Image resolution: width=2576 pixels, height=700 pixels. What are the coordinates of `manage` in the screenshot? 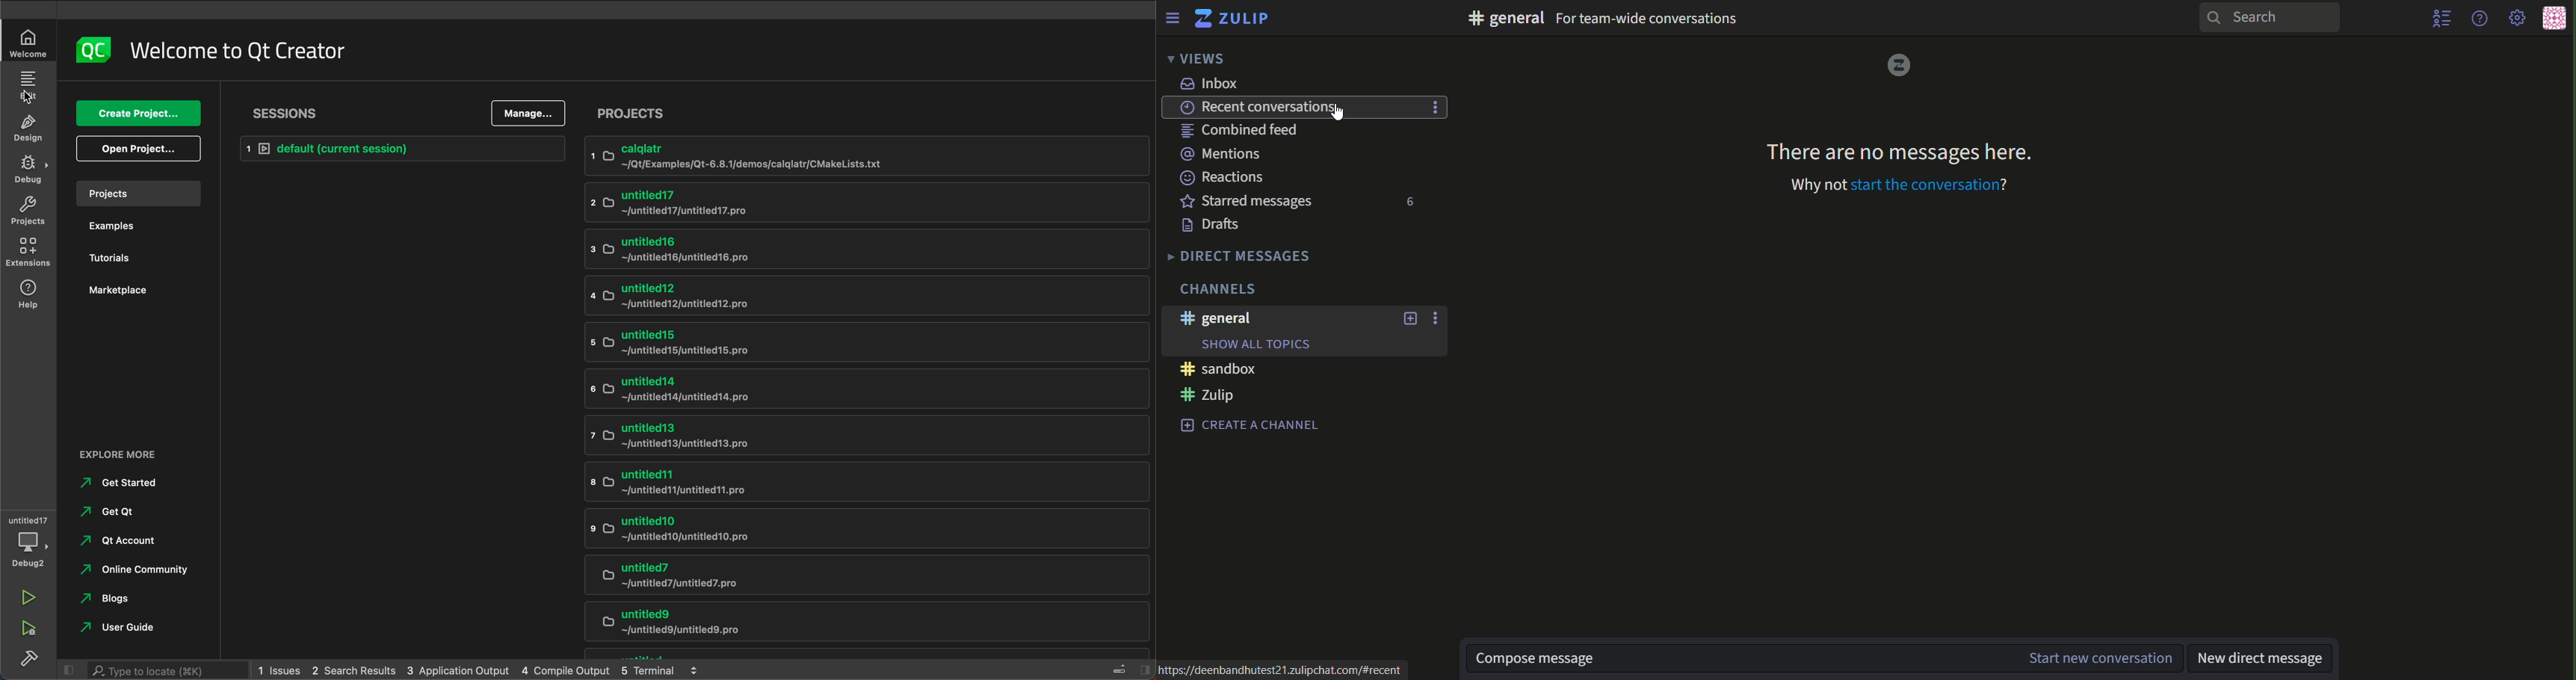 It's located at (530, 114).